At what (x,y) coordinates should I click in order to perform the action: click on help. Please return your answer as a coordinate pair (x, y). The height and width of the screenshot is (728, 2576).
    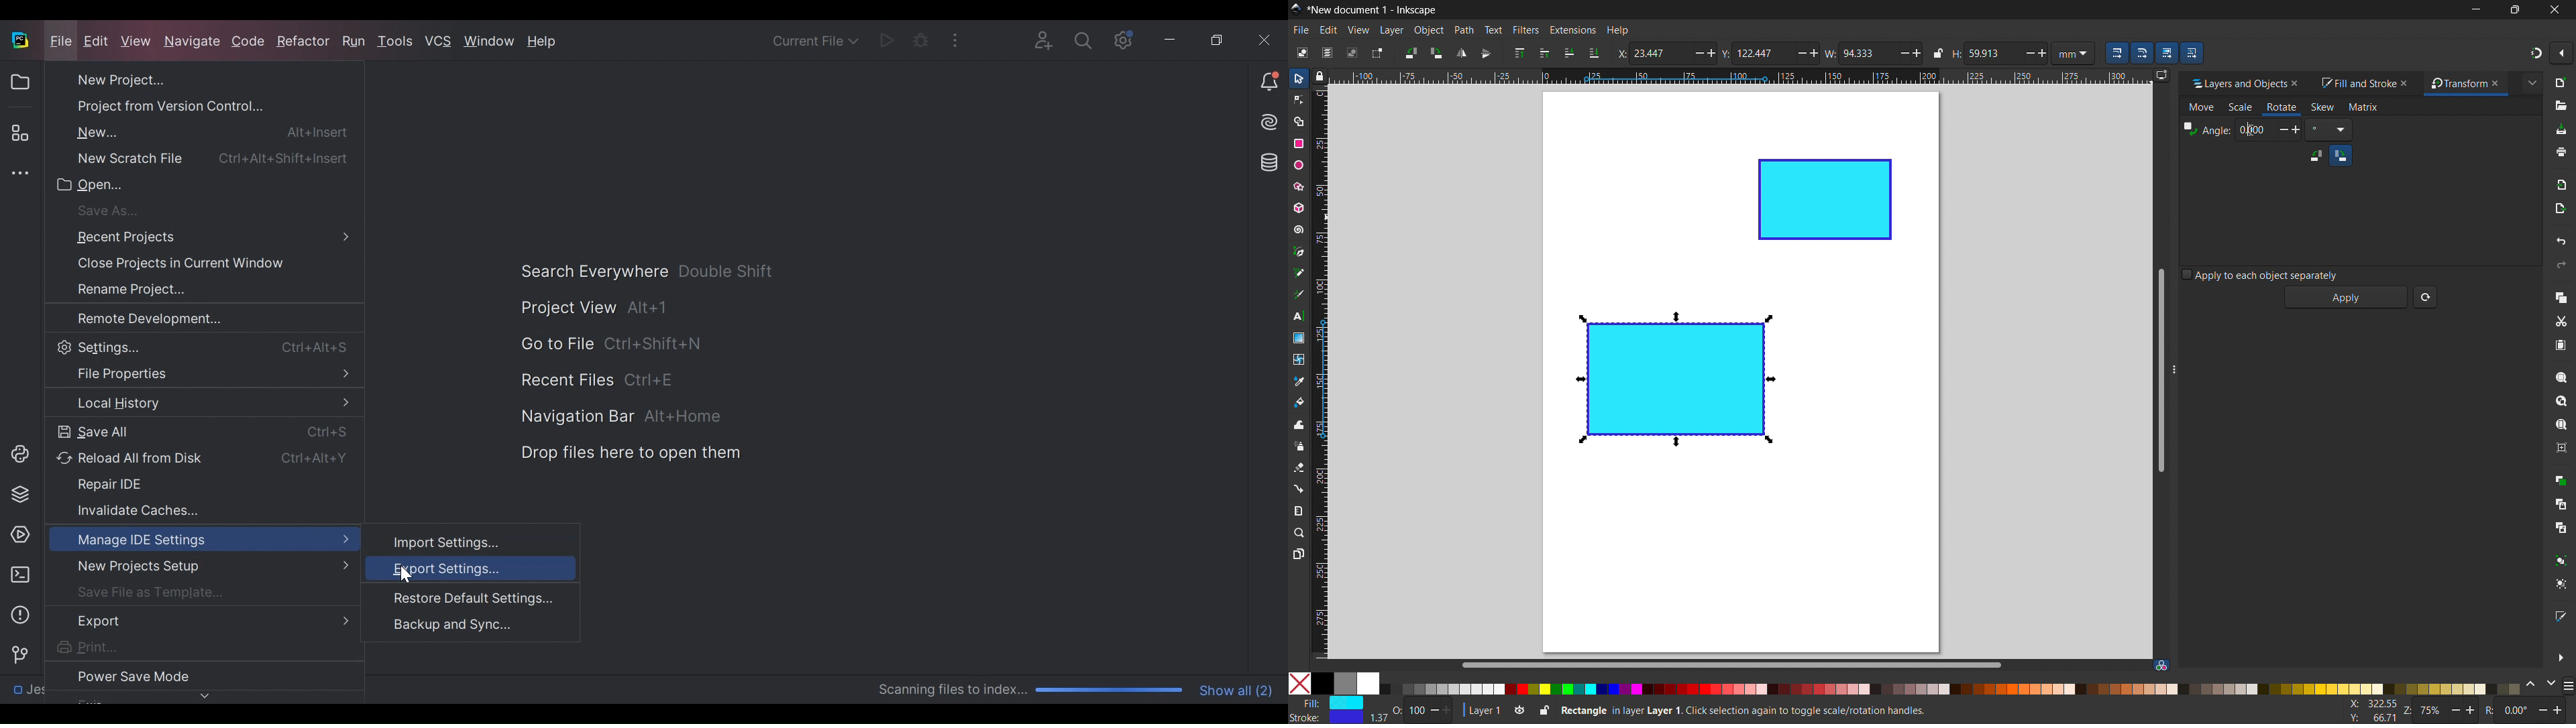
    Looking at the image, I should click on (1617, 31).